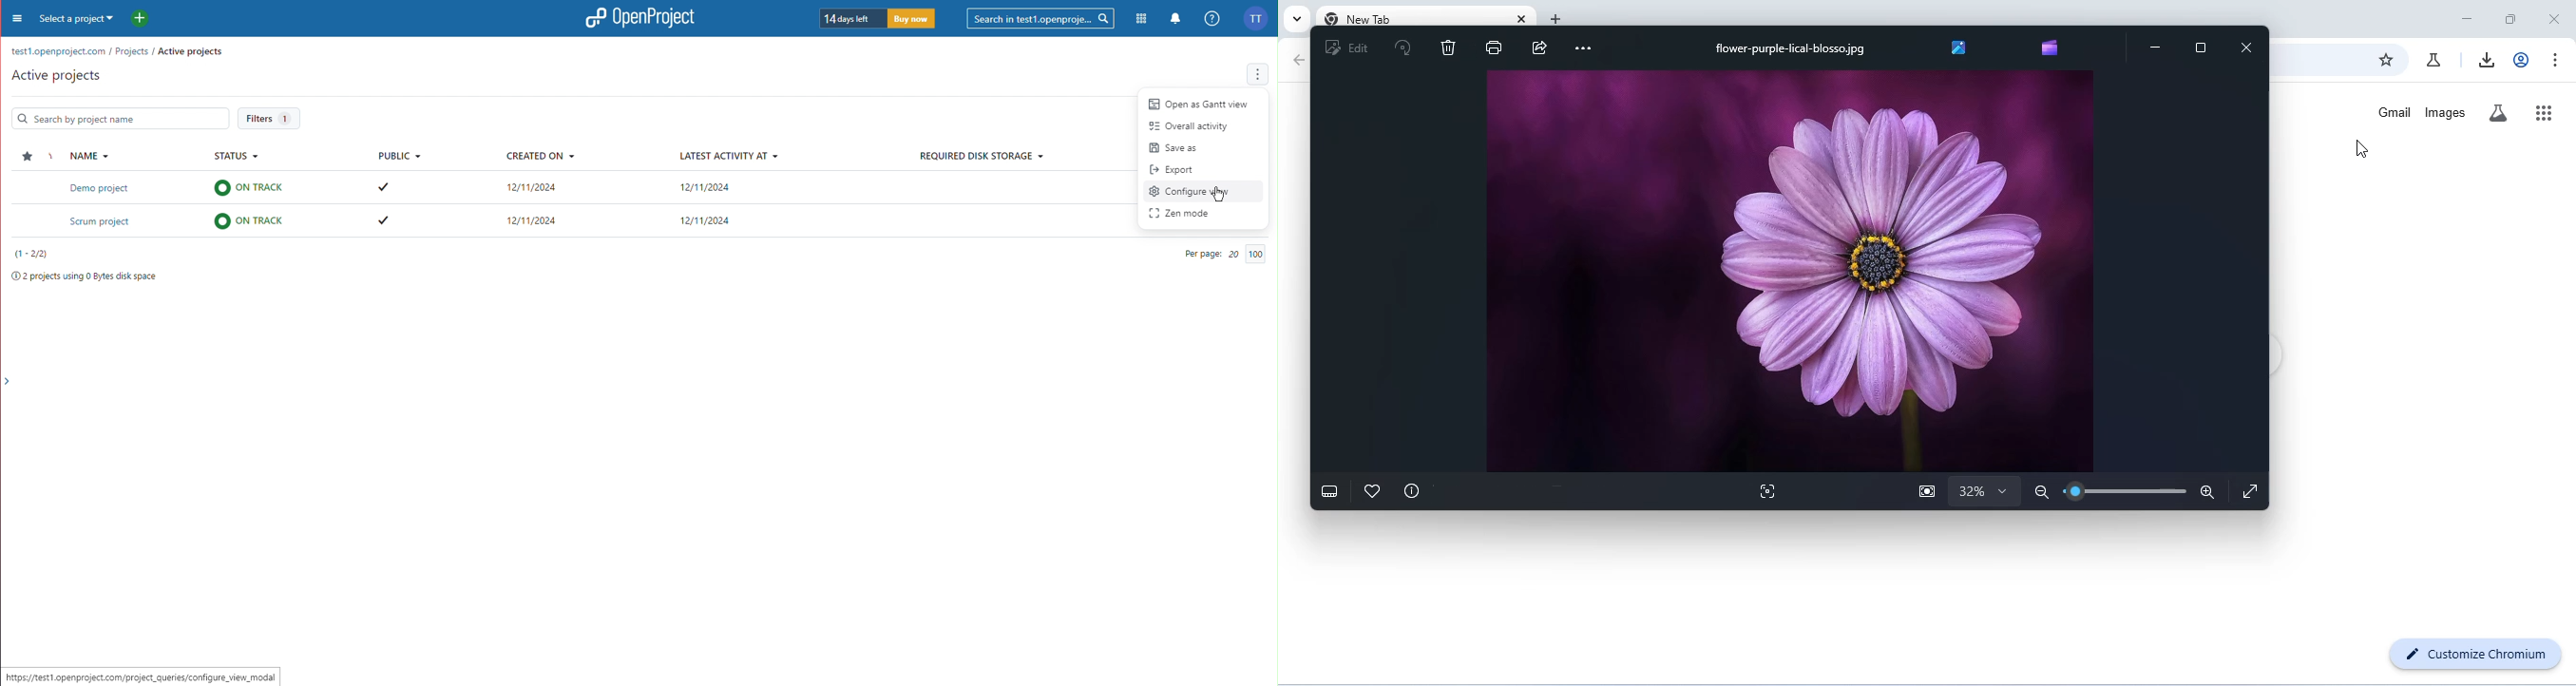  Describe the element at coordinates (81, 152) in the screenshot. I see `Name` at that location.